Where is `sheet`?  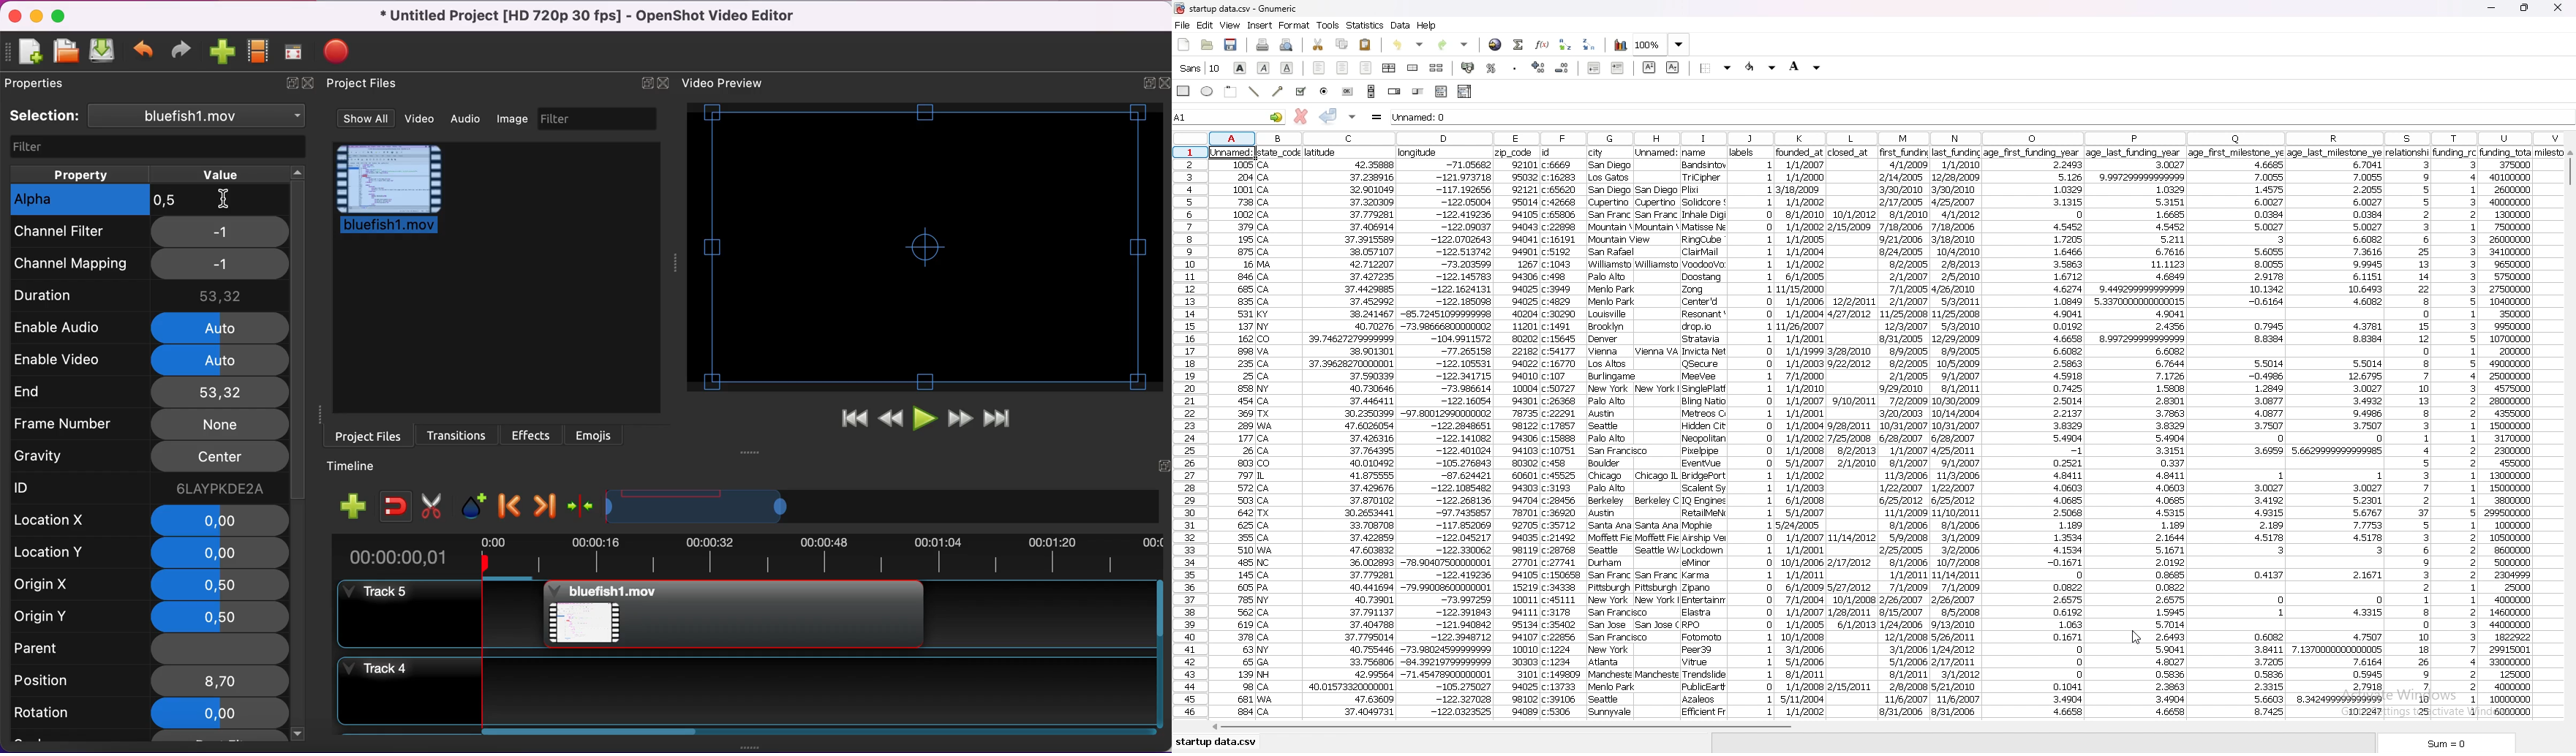
sheet is located at coordinates (1216, 743).